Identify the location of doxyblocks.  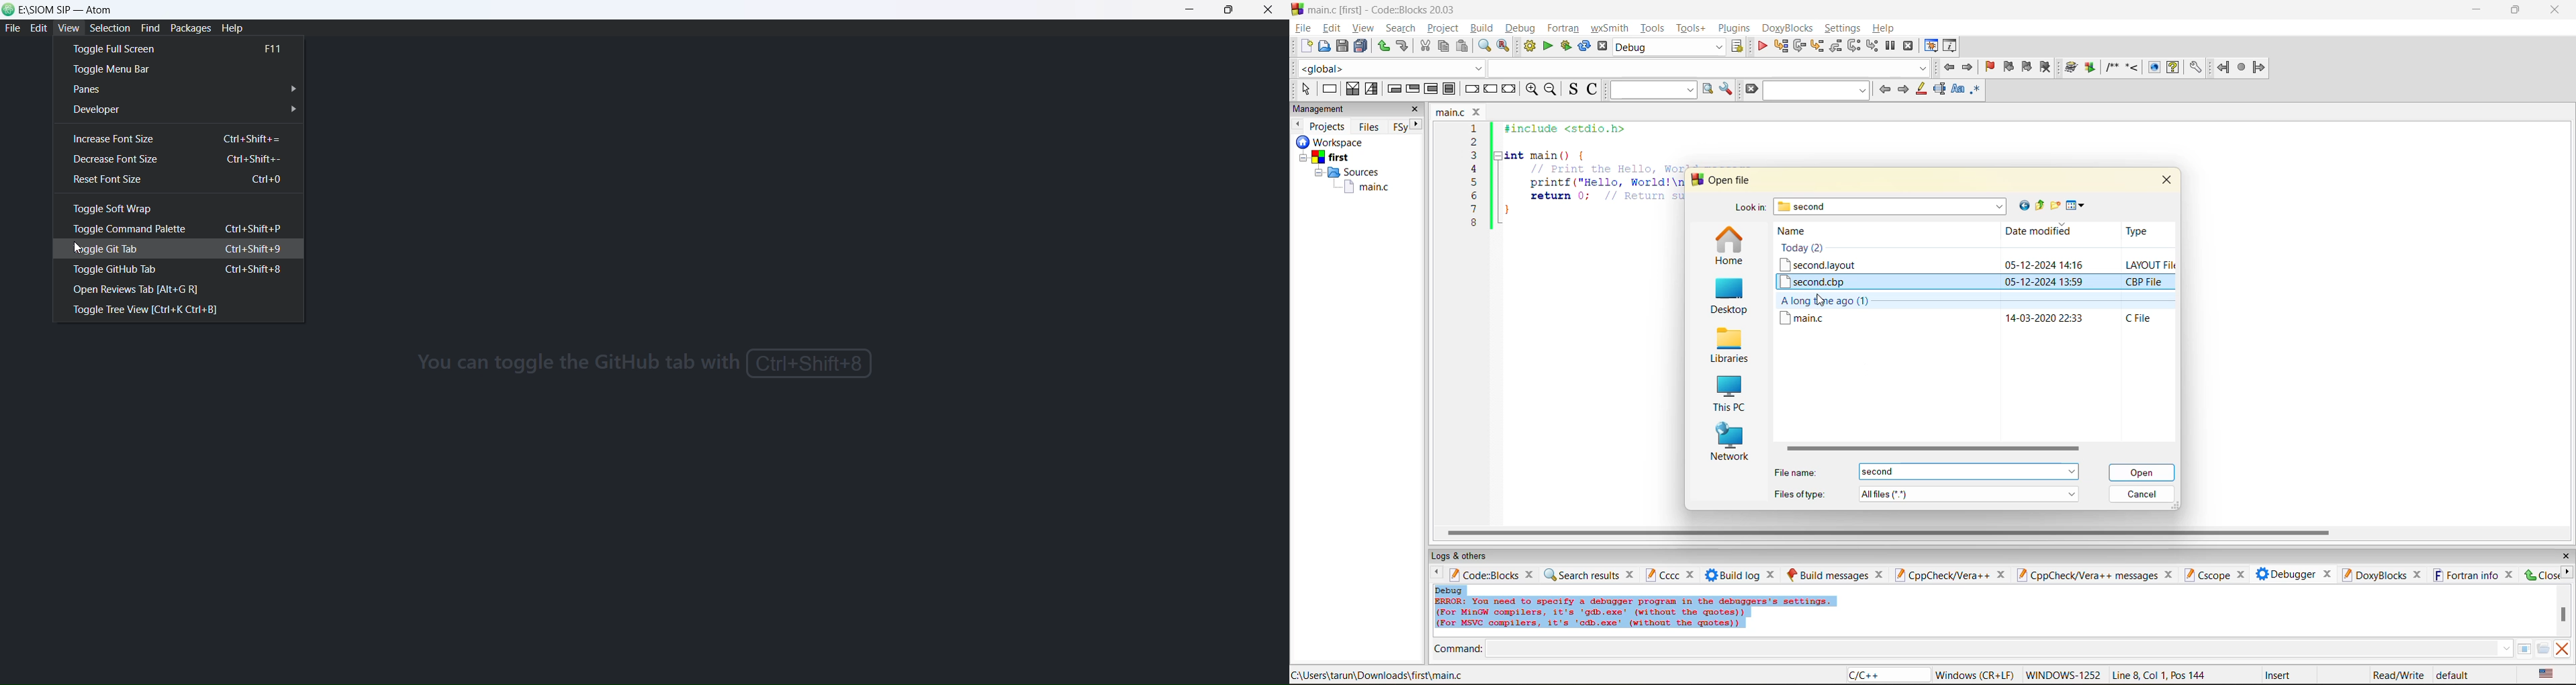
(1790, 28).